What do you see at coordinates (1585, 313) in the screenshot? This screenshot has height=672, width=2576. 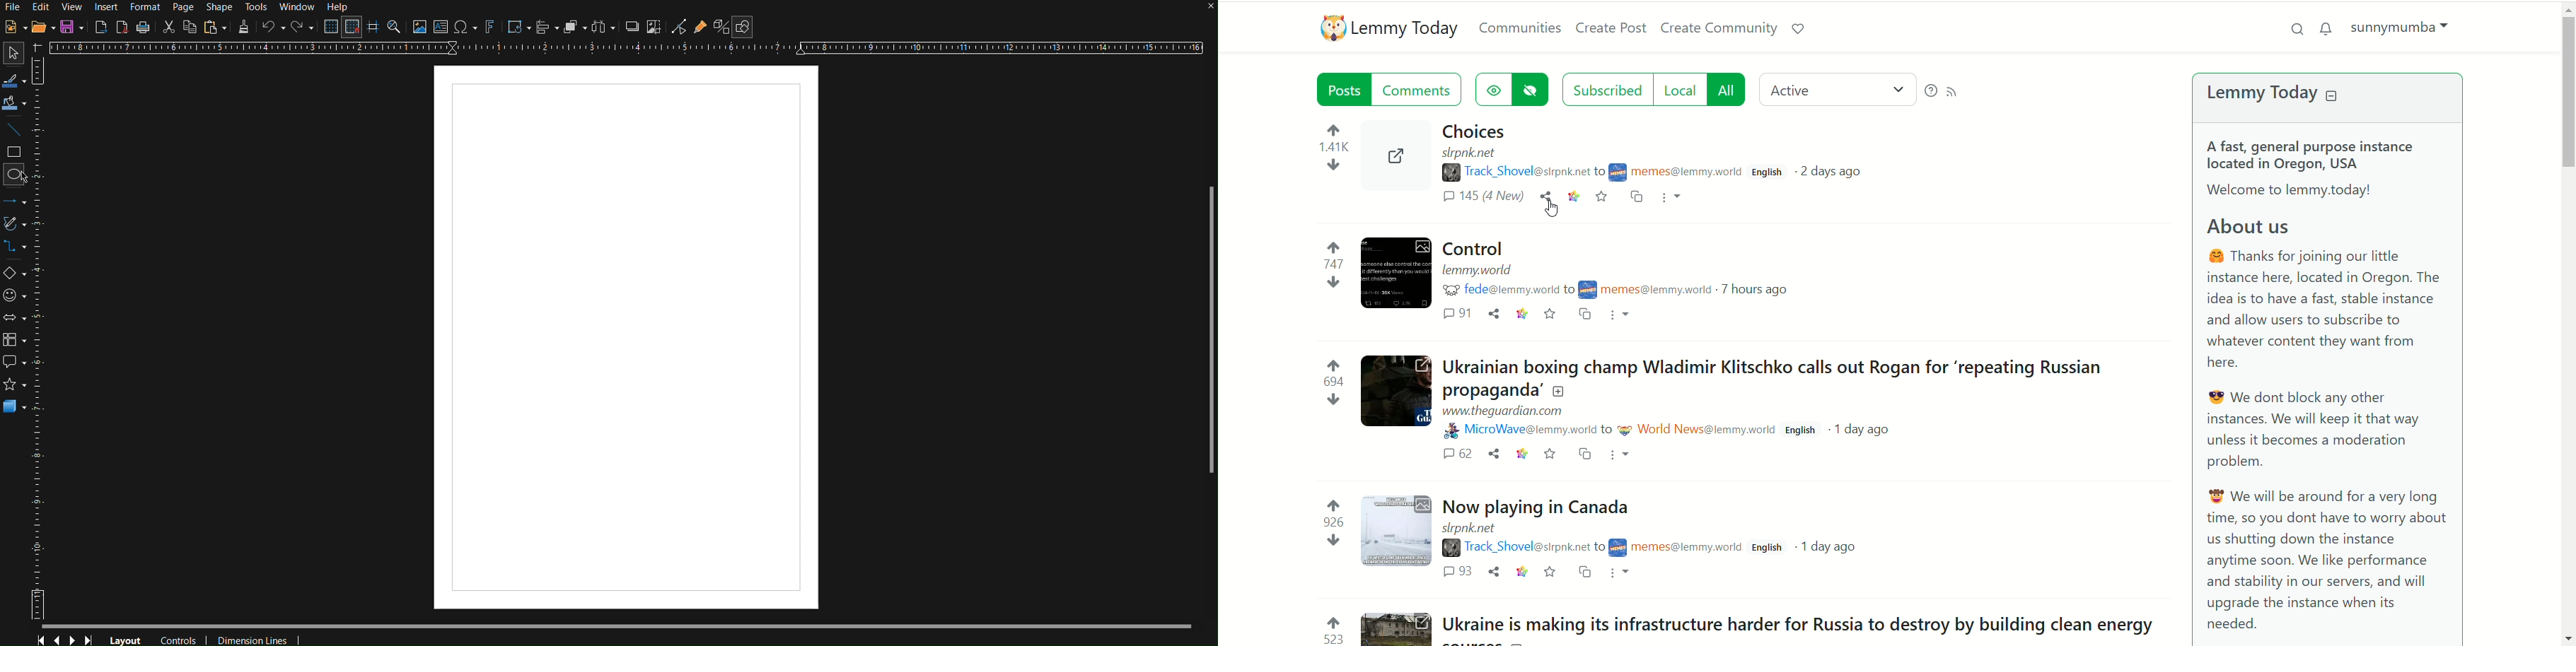 I see `cross post` at bounding box center [1585, 313].